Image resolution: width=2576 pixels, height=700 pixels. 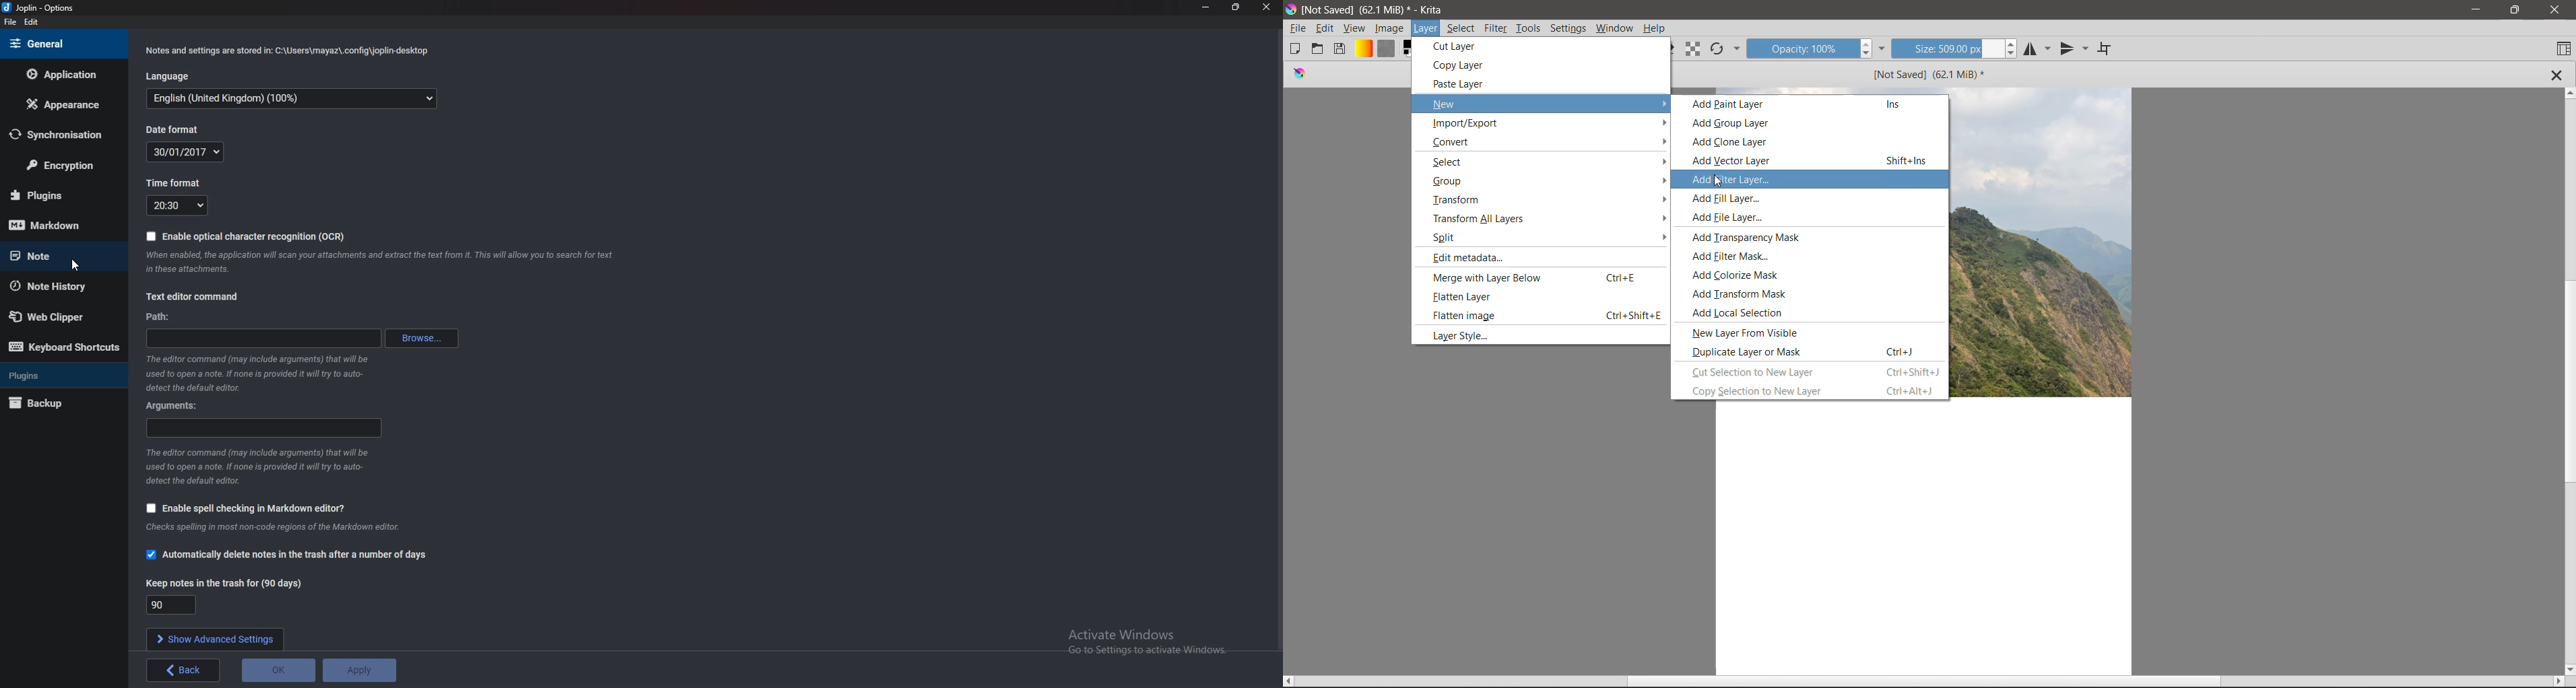 What do you see at coordinates (54, 254) in the screenshot?
I see `note` at bounding box center [54, 254].